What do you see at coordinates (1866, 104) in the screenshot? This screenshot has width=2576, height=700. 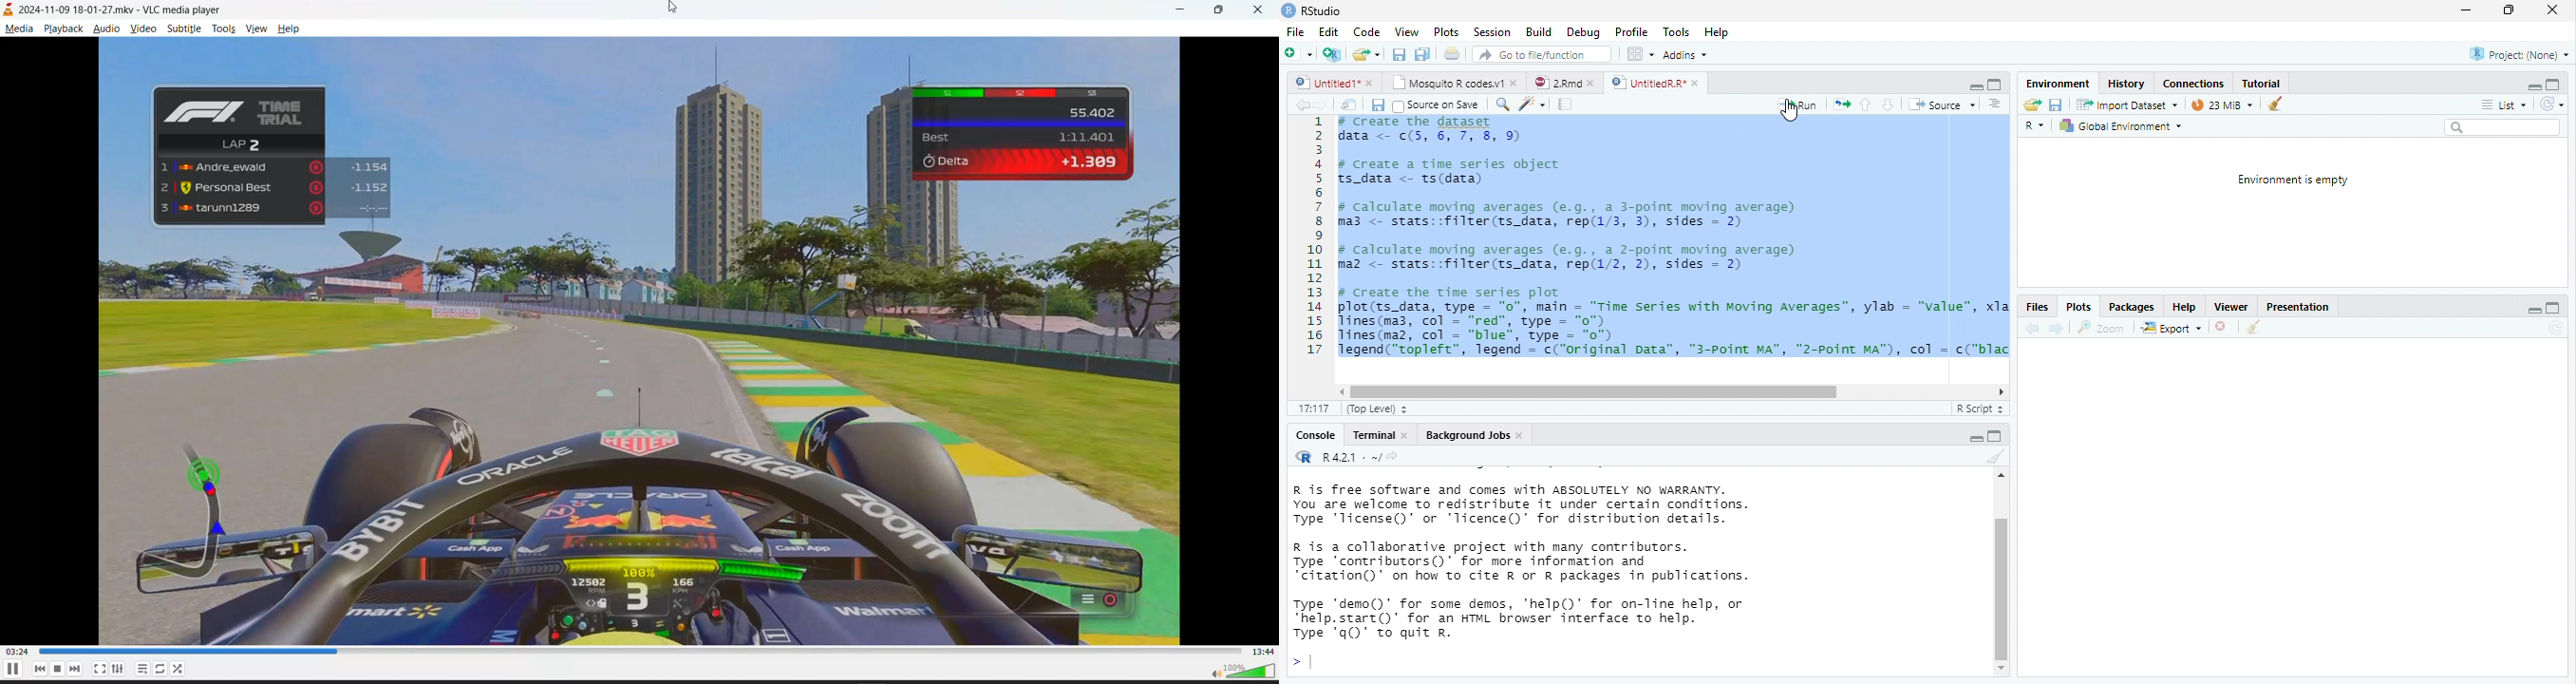 I see `up` at bounding box center [1866, 104].